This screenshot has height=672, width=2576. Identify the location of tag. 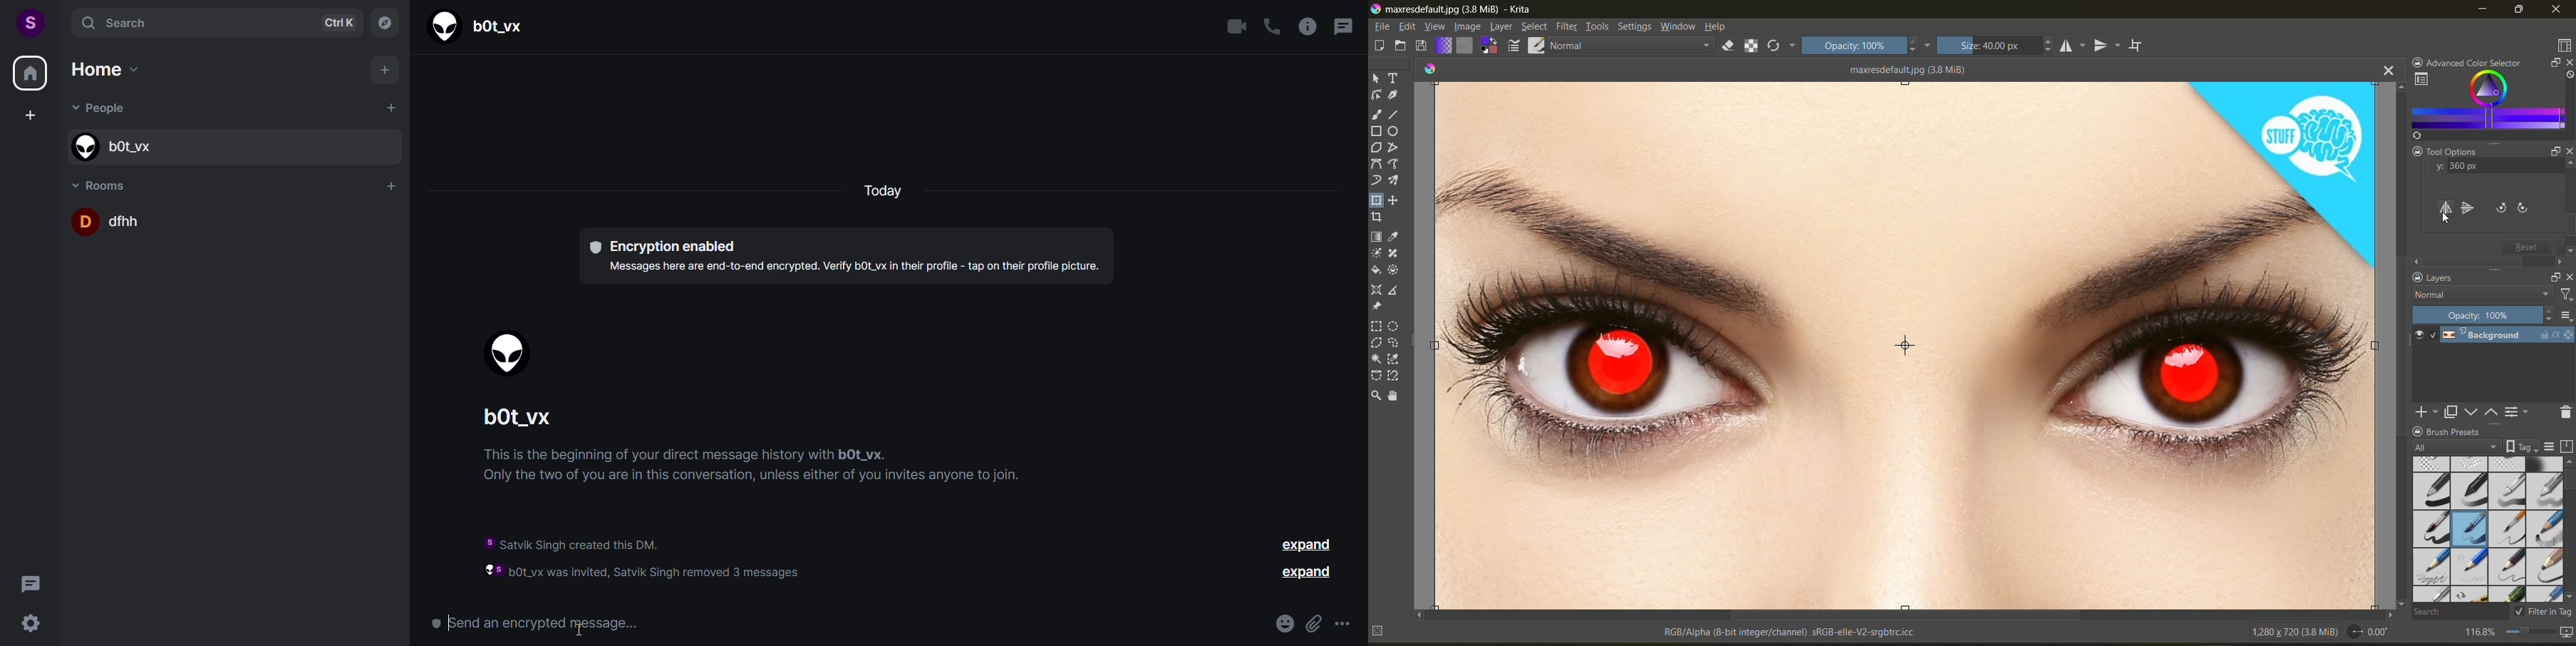
(2455, 446).